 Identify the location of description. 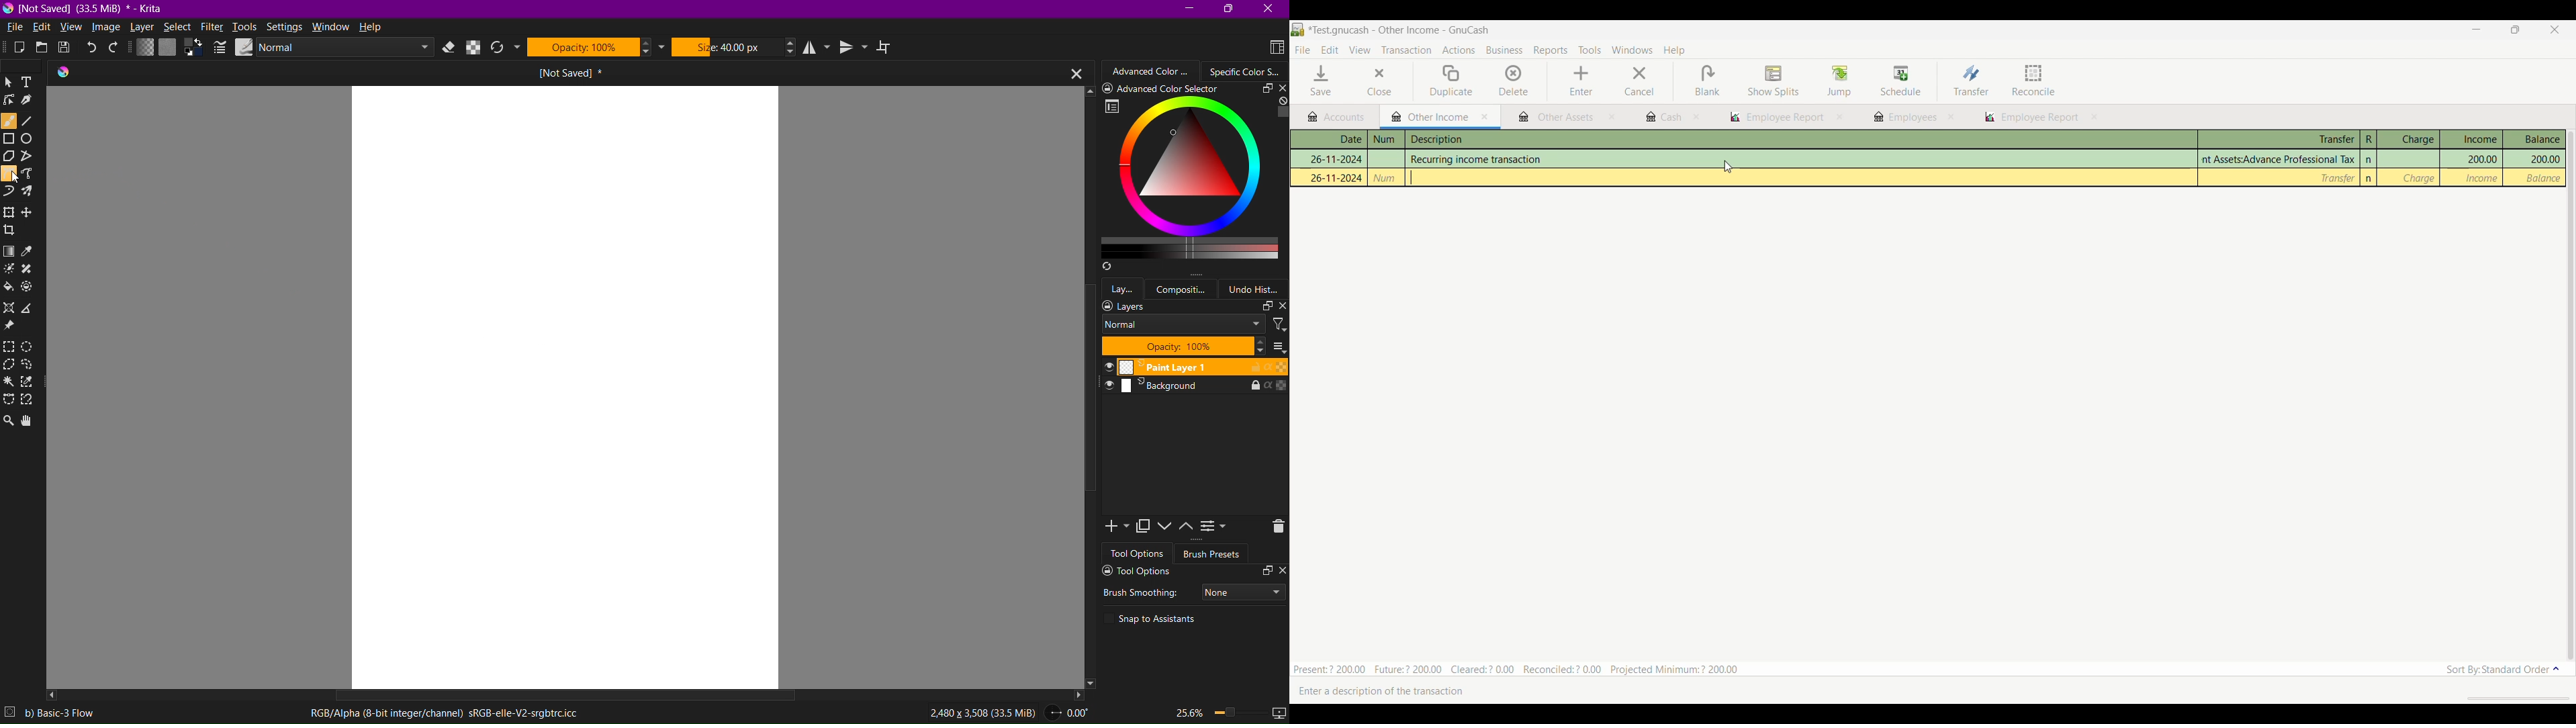
(1506, 140).